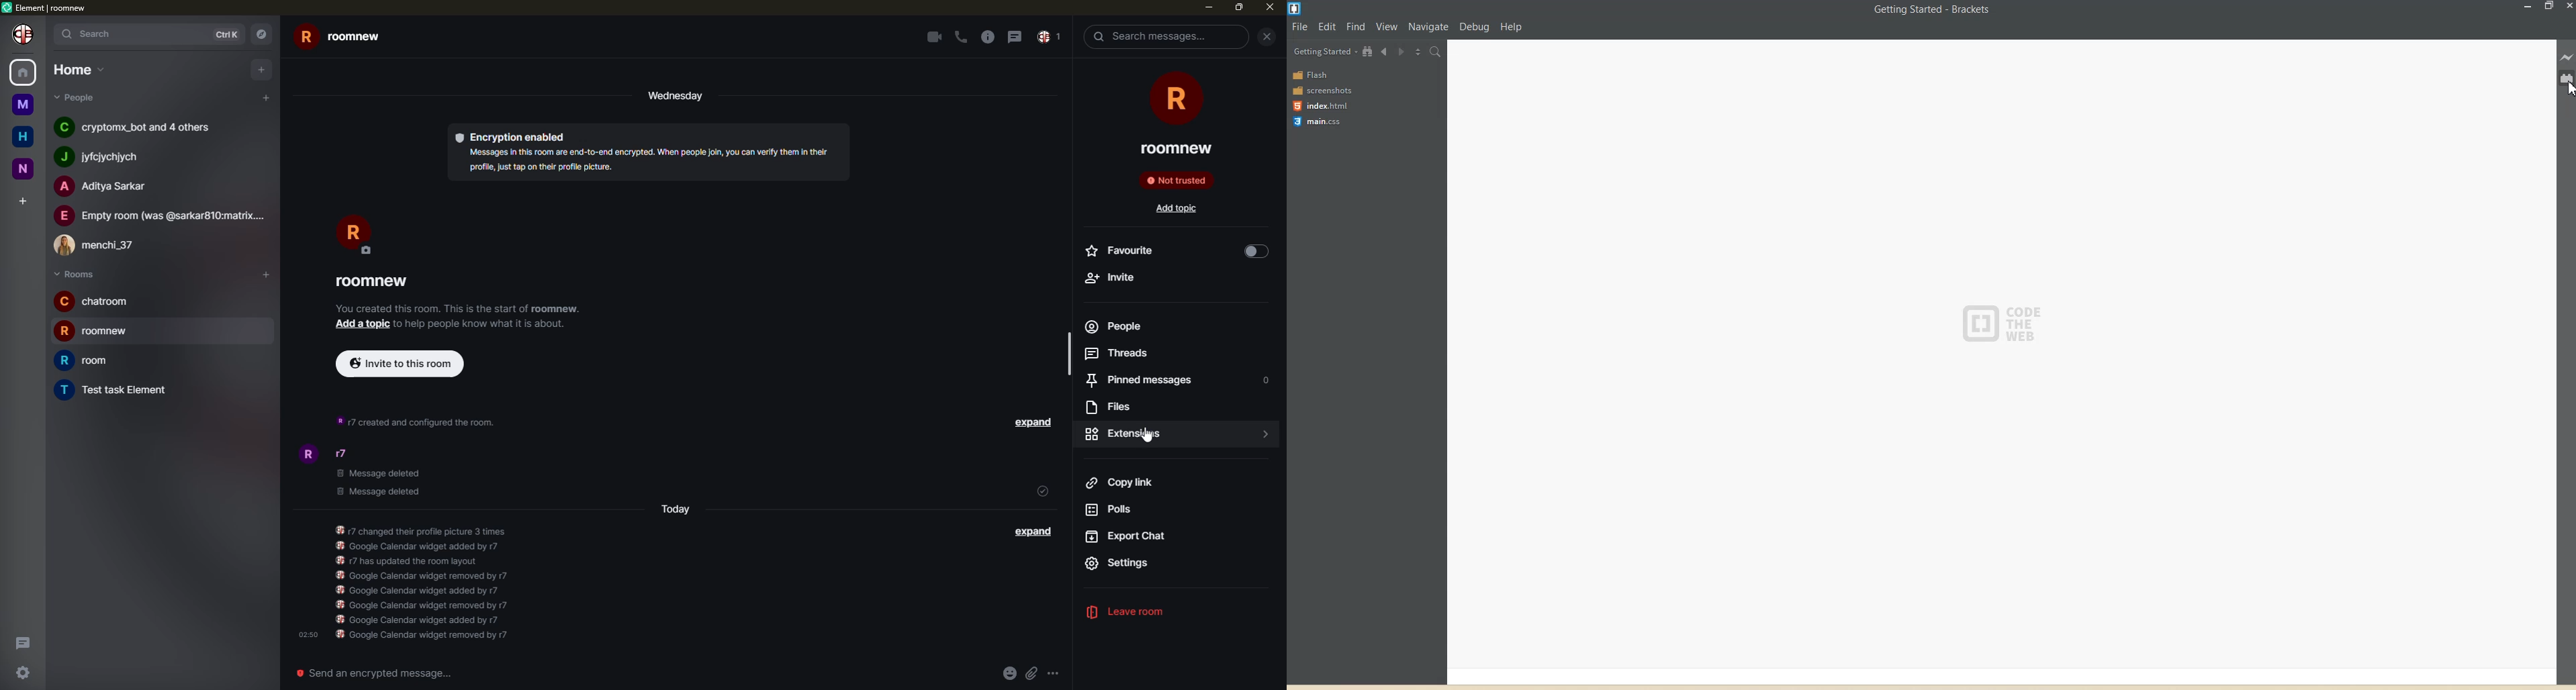 This screenshot has width=2576, height=700. What do you see at coordinates (77, 69) in the screenshot?
I see `home` at bounding box center [77, 69].